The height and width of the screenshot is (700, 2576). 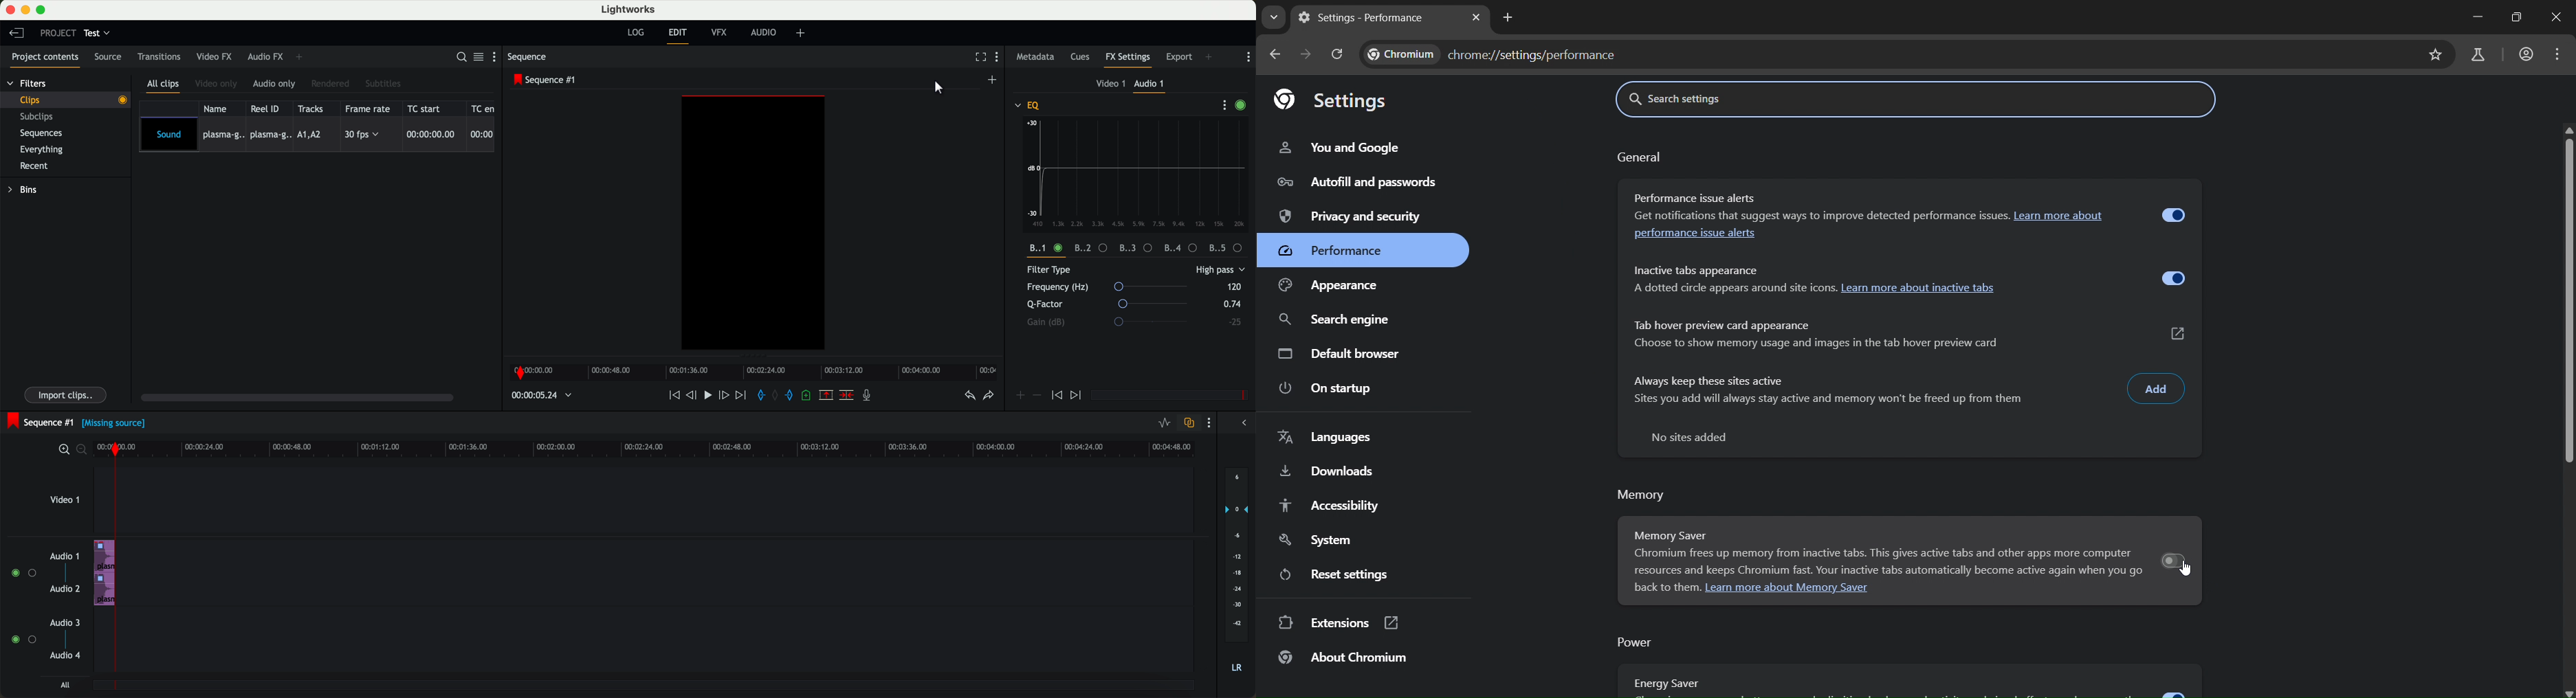 What do you see at coordinates (1334, 389) in the screenshot?
I see `On Startup` at bounding box center [1334, 389].